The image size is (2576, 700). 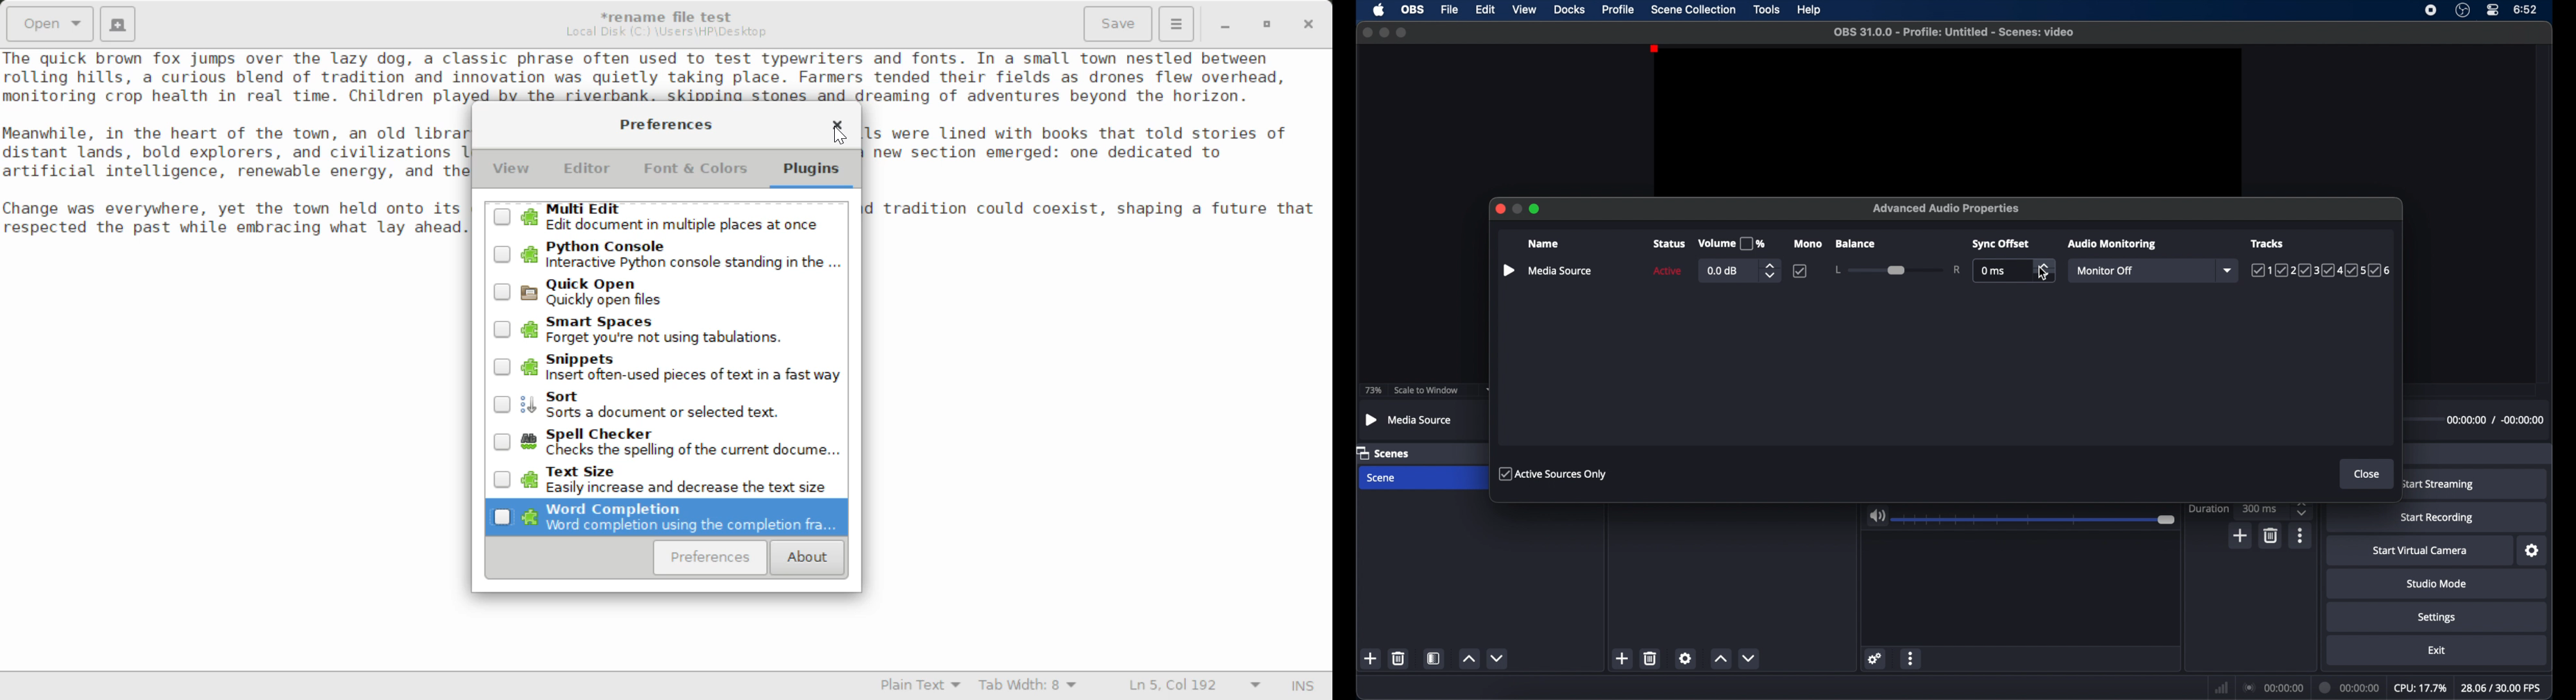 What do you see at coordinates (666, 328) in the screenshot?
I see `Unselected Smart Spaces` at bounding box center [666, 328].